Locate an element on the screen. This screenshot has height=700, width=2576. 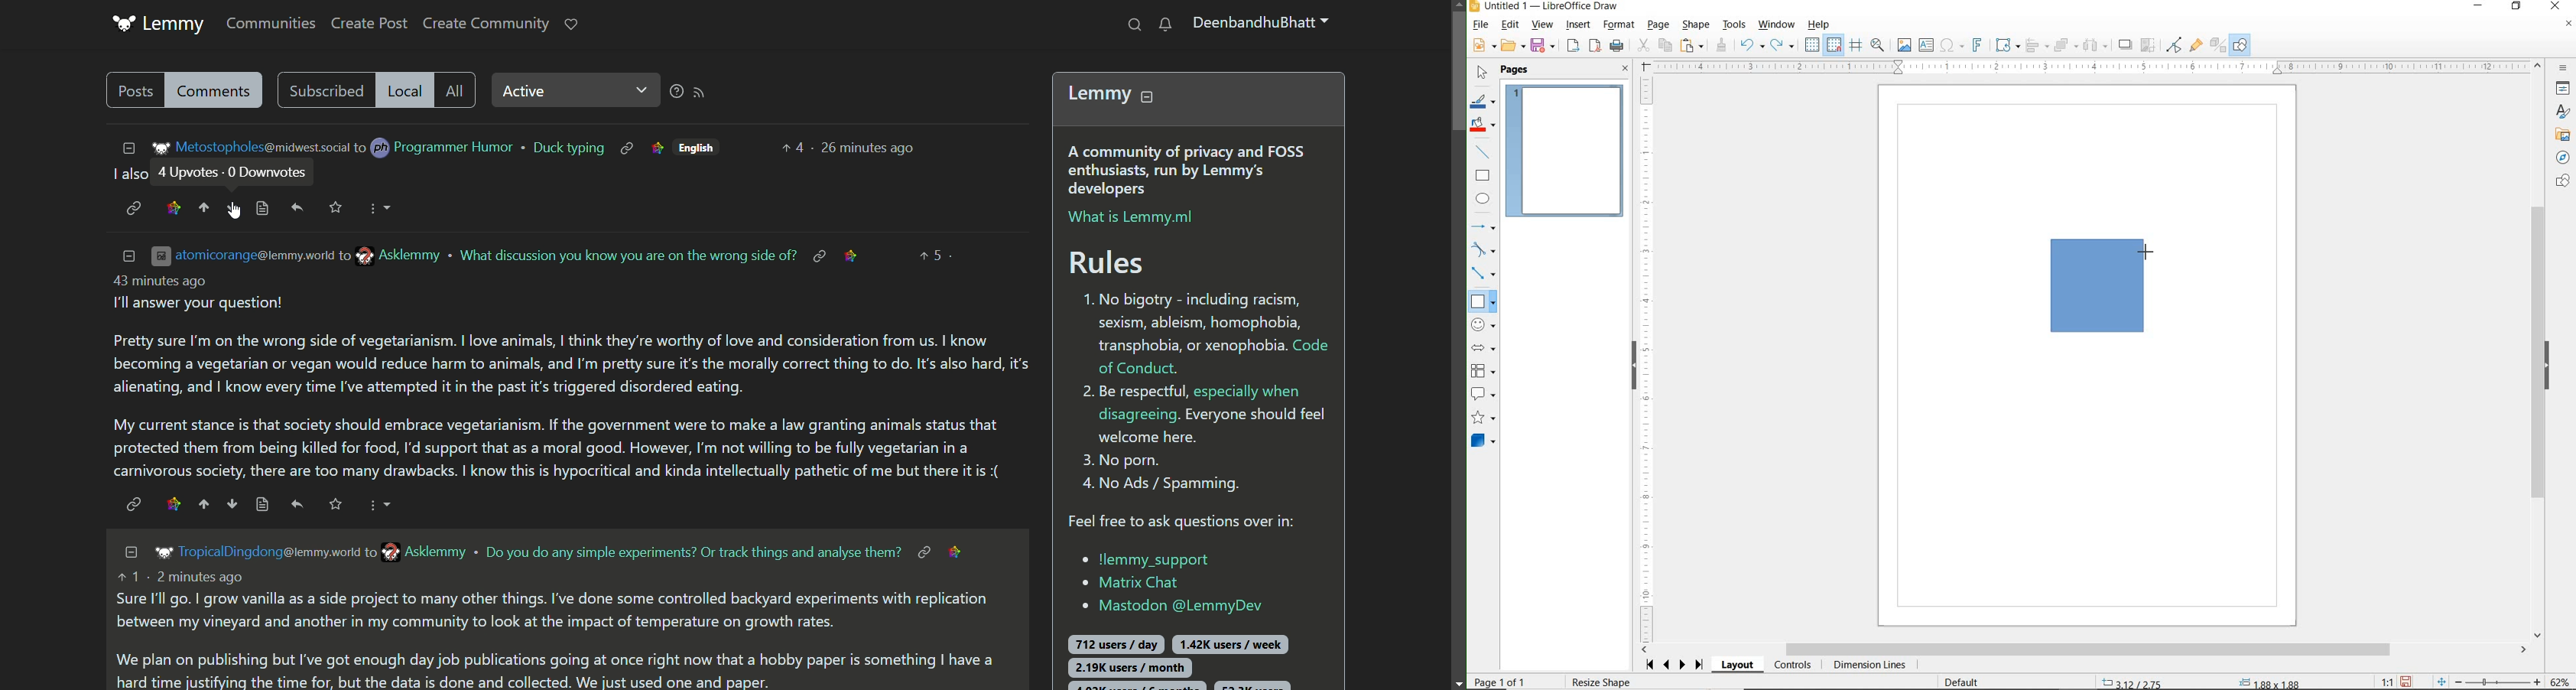
EXPORT AS PDF is located at coordinates (1596, 47).